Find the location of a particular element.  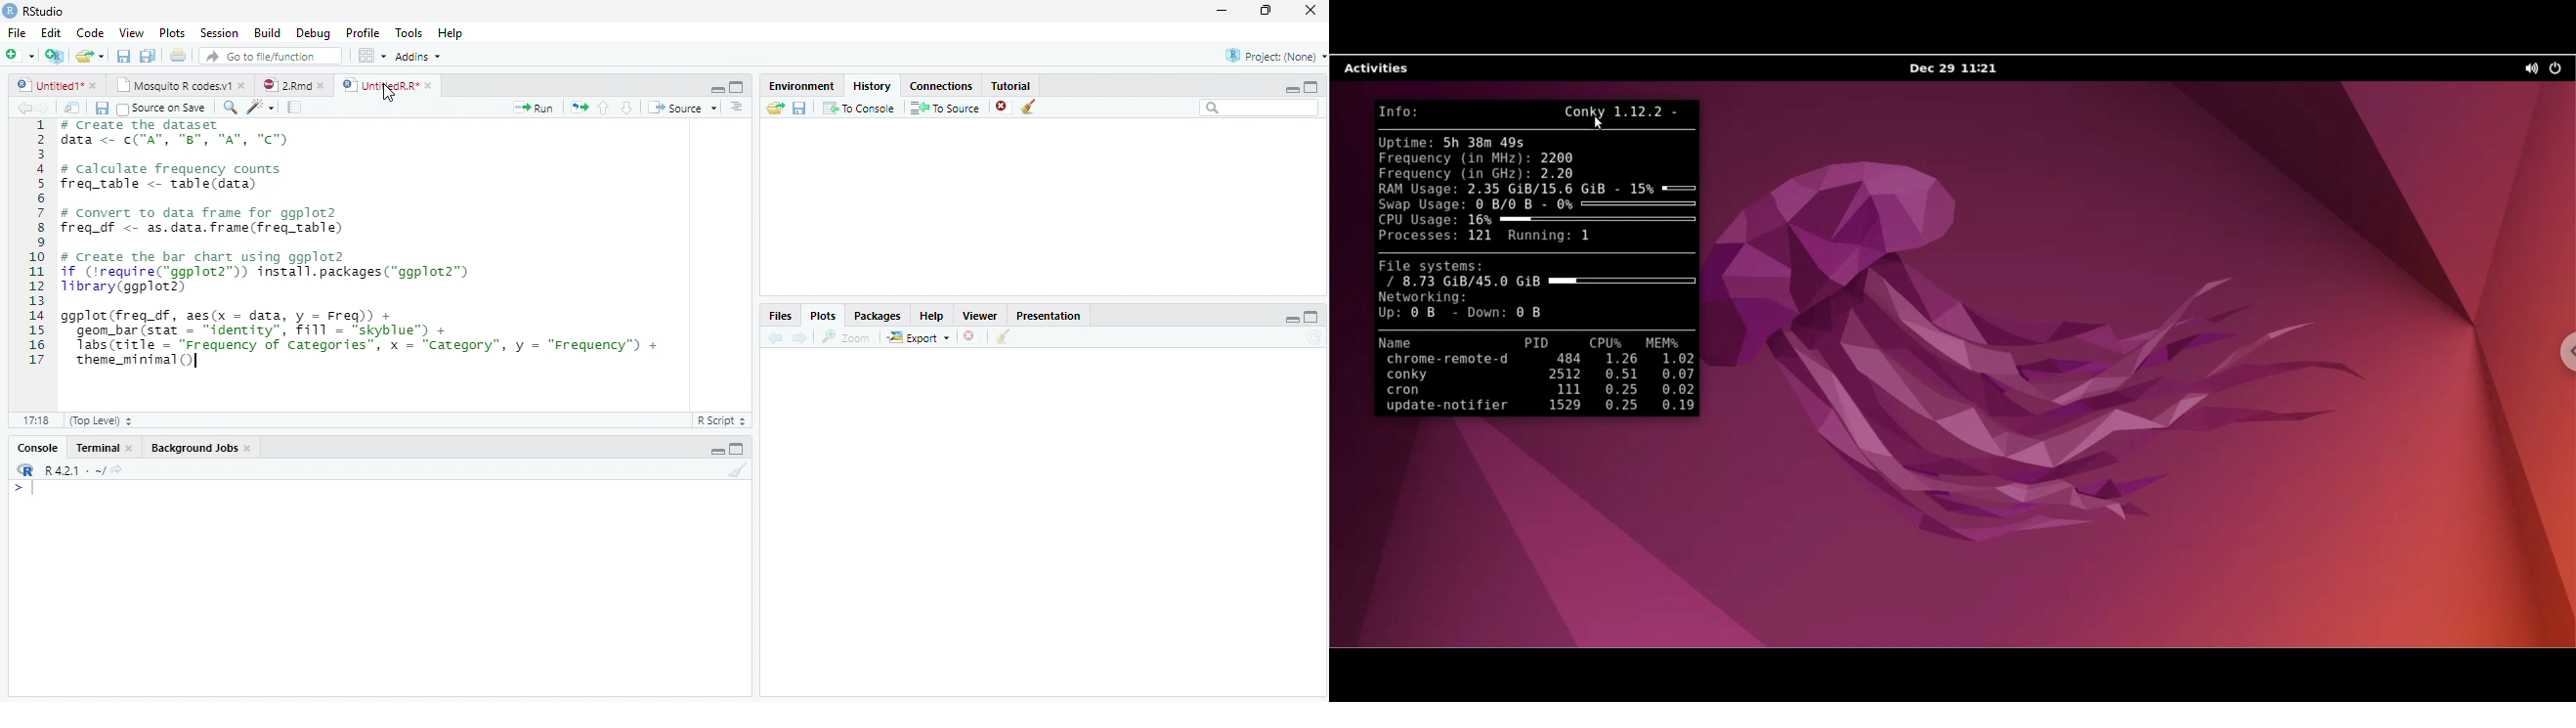

Go to the previous section is located at coordinates (603, 107).